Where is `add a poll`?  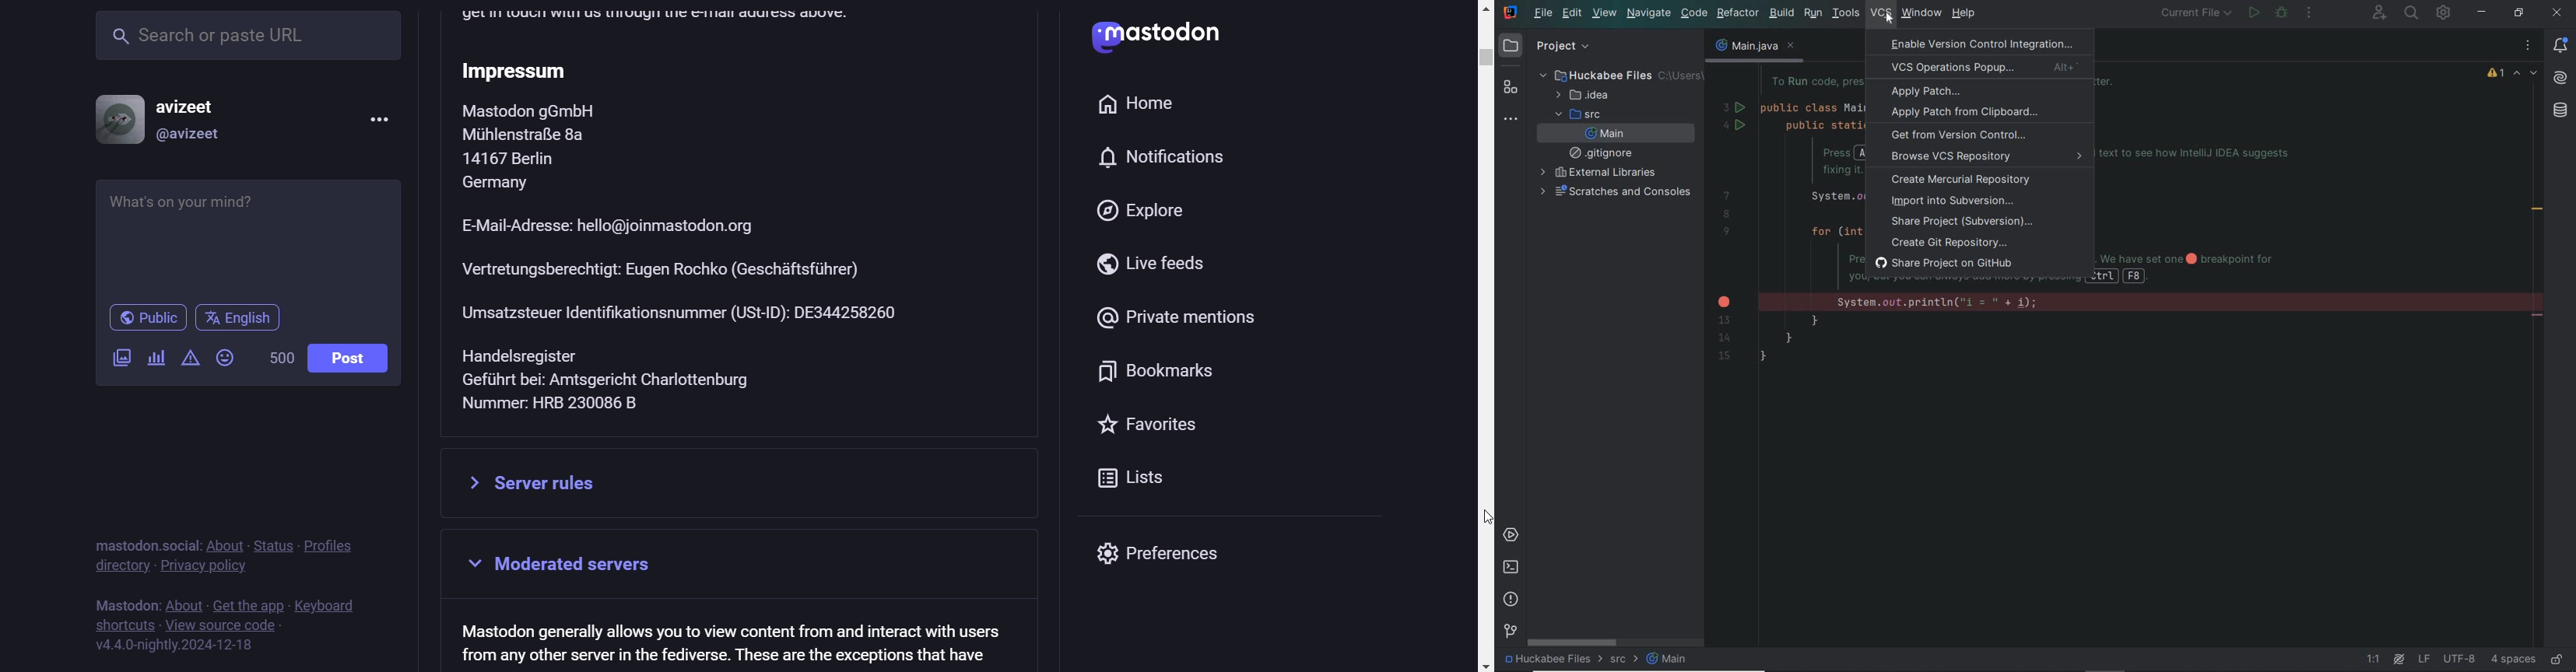 add a poll is located at coordinates (153, 359).